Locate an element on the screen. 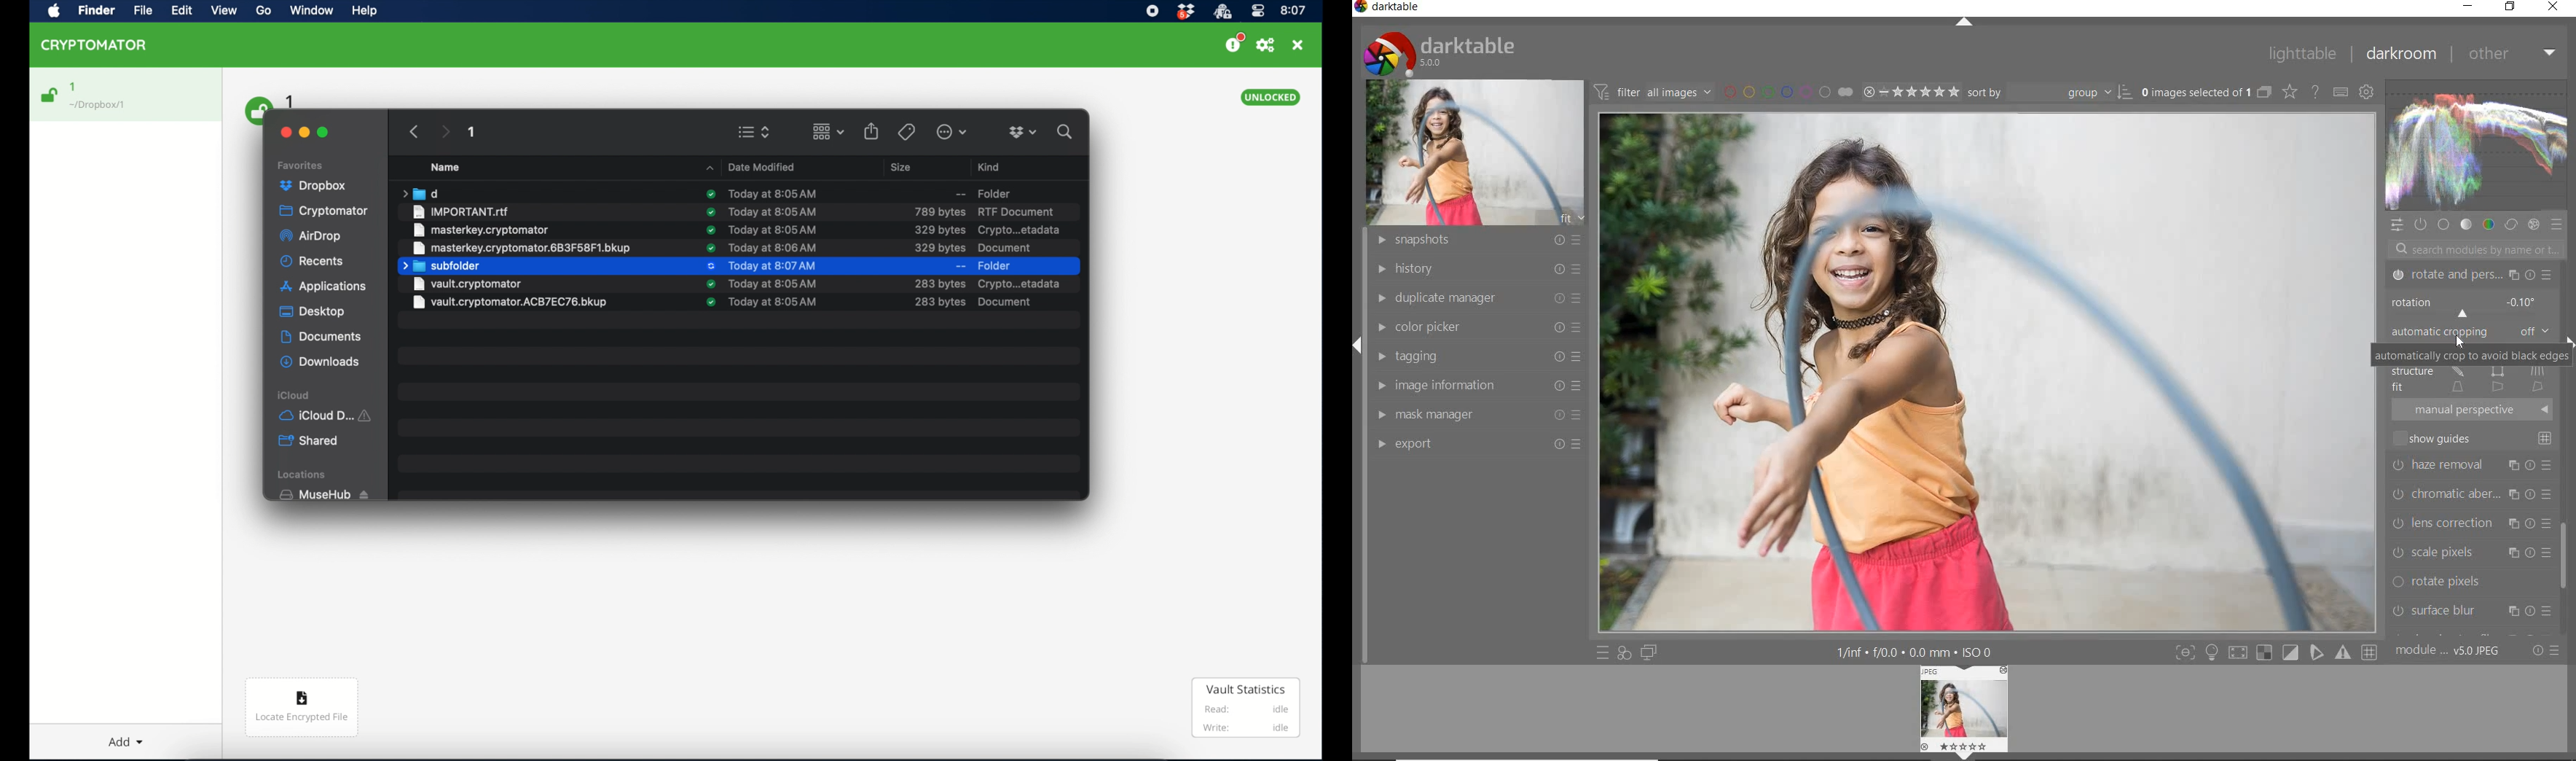  close is located at coordinates (1298, 45).